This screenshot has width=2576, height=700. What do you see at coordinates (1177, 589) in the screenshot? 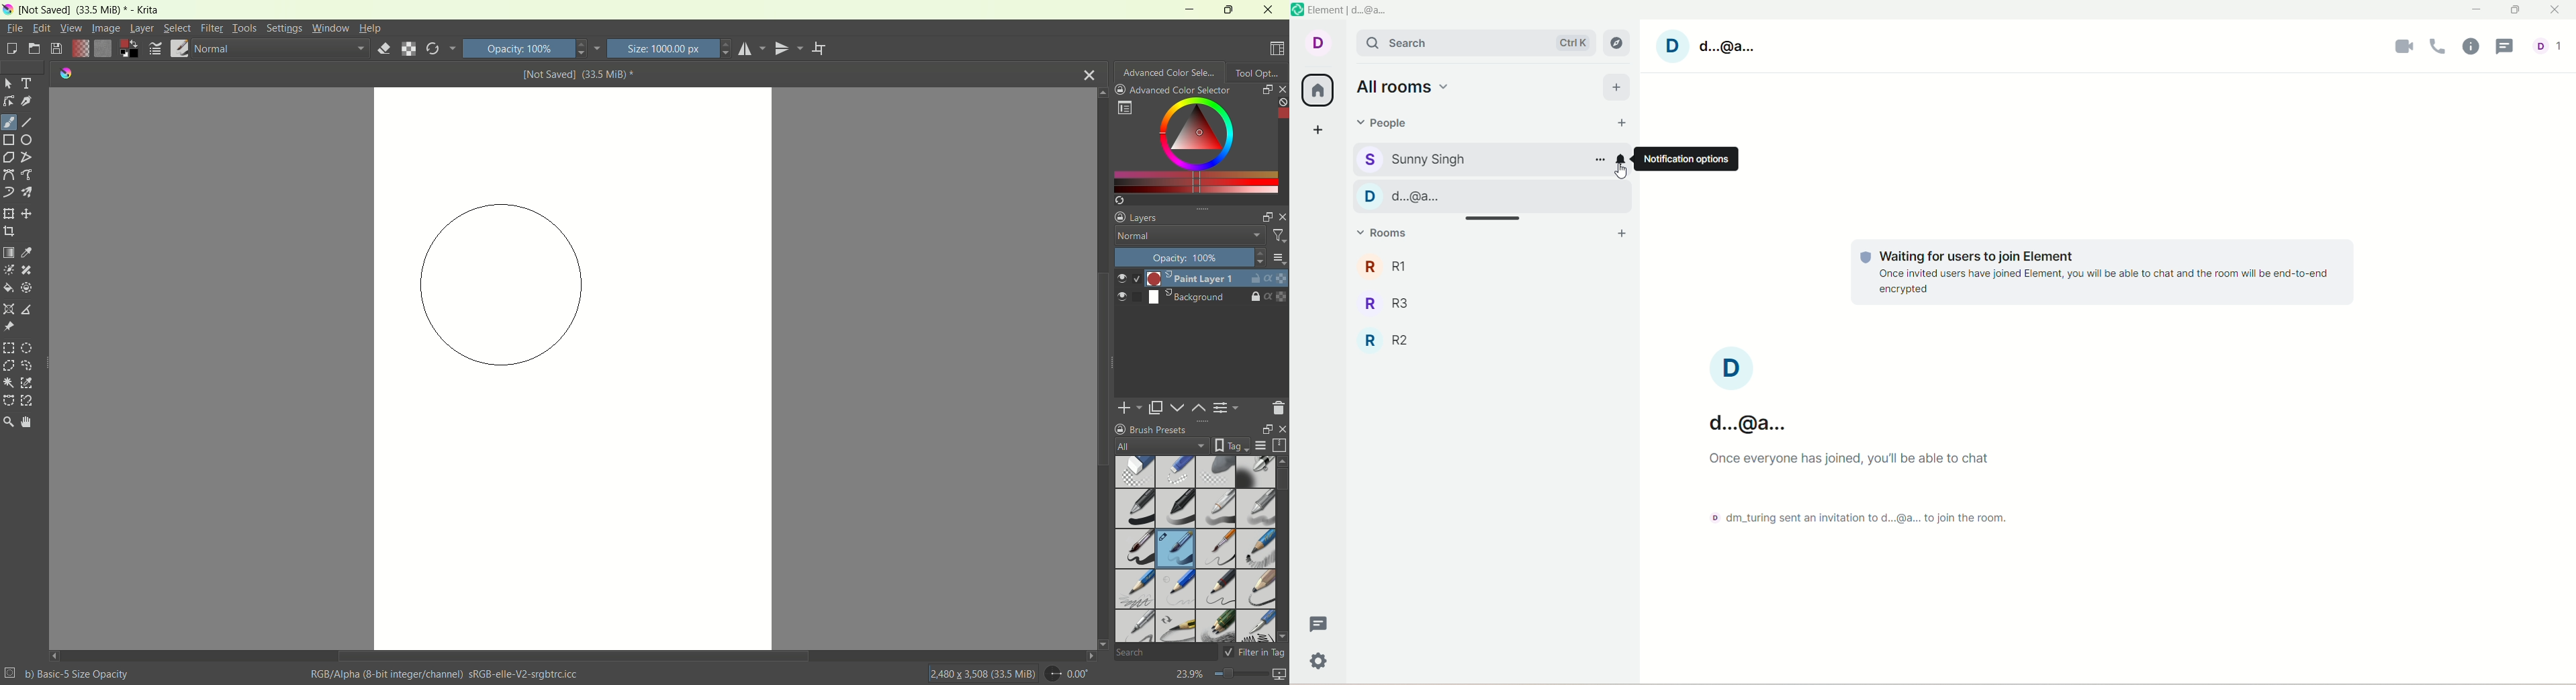
I see `pencil 1 hard` at bounding box center [1177, 589].